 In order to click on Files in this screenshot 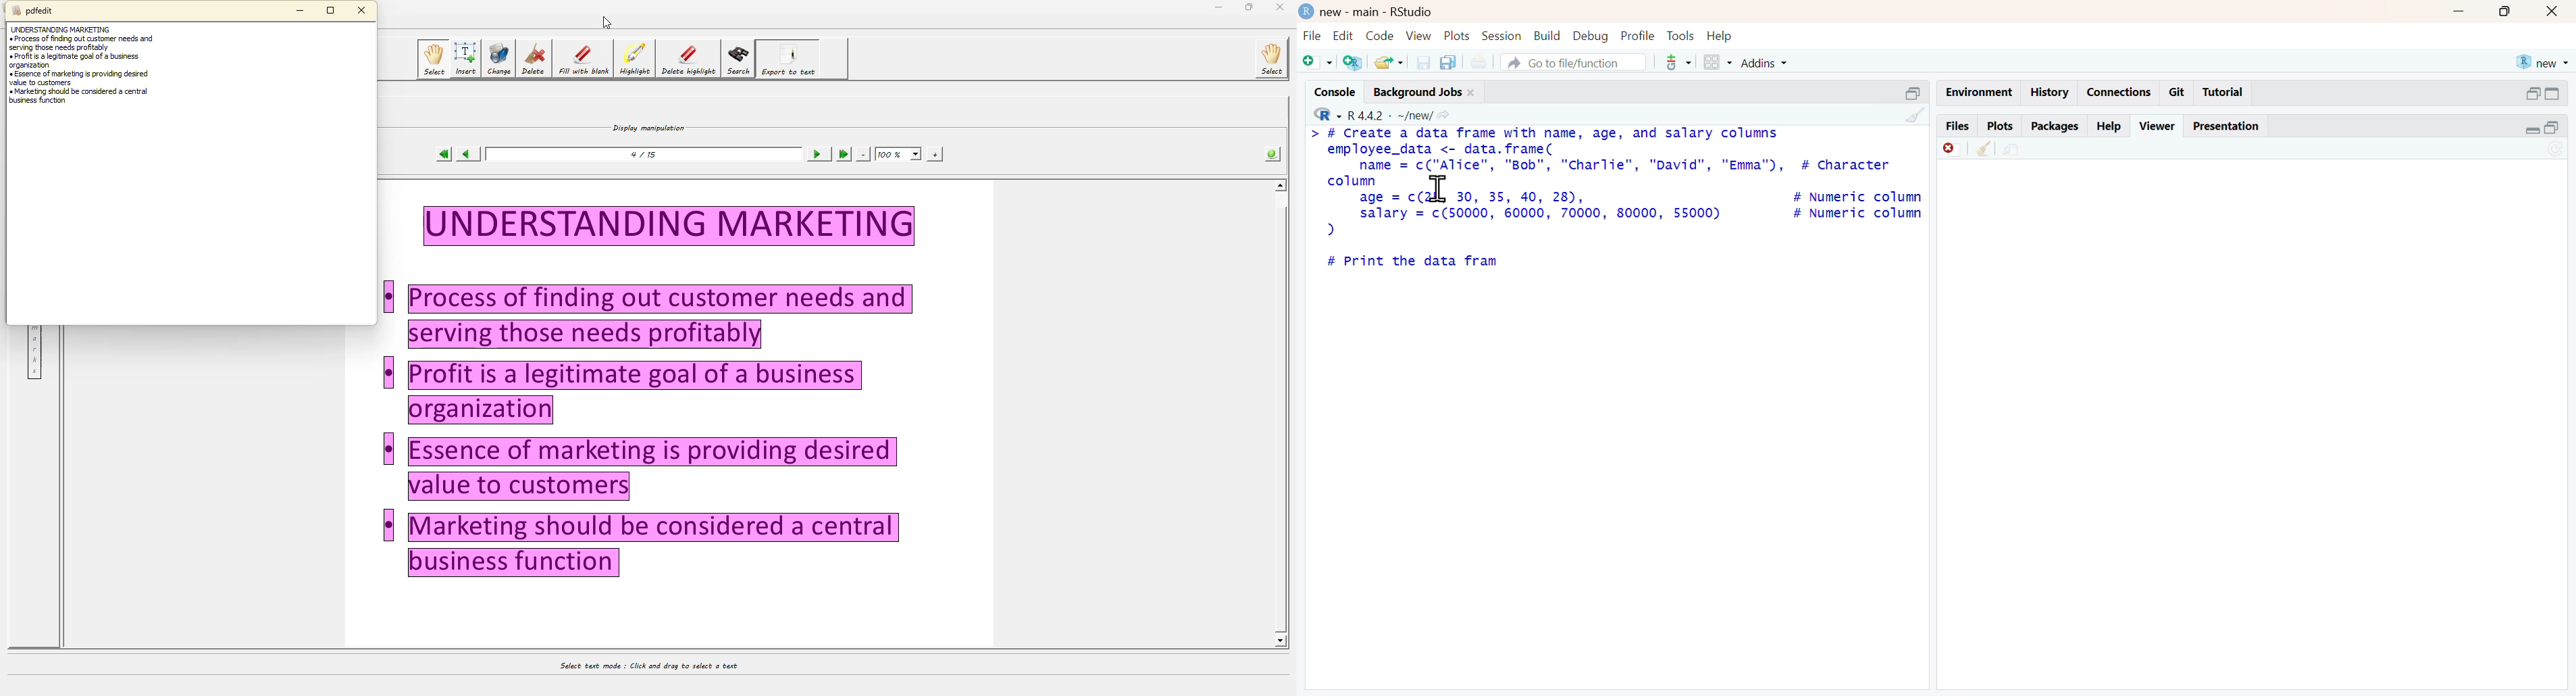, I will do `click(1958, 126)`.